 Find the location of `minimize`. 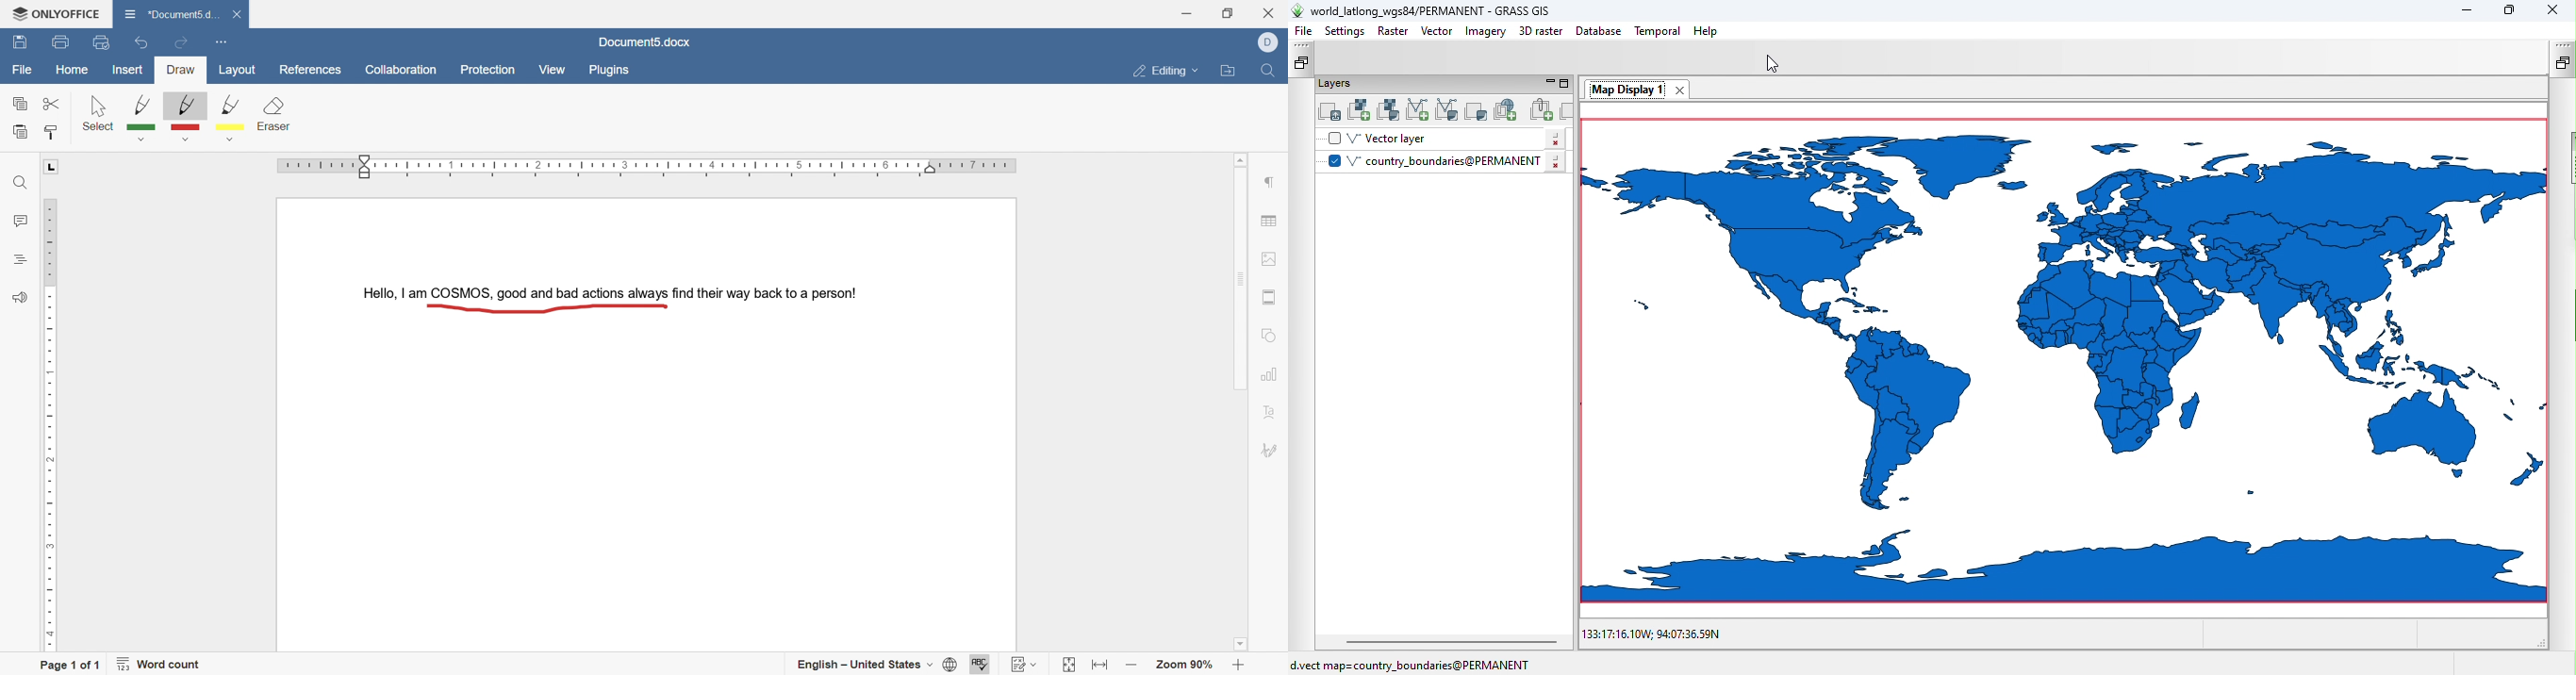

minimize is located at coordinates (1186, 11).